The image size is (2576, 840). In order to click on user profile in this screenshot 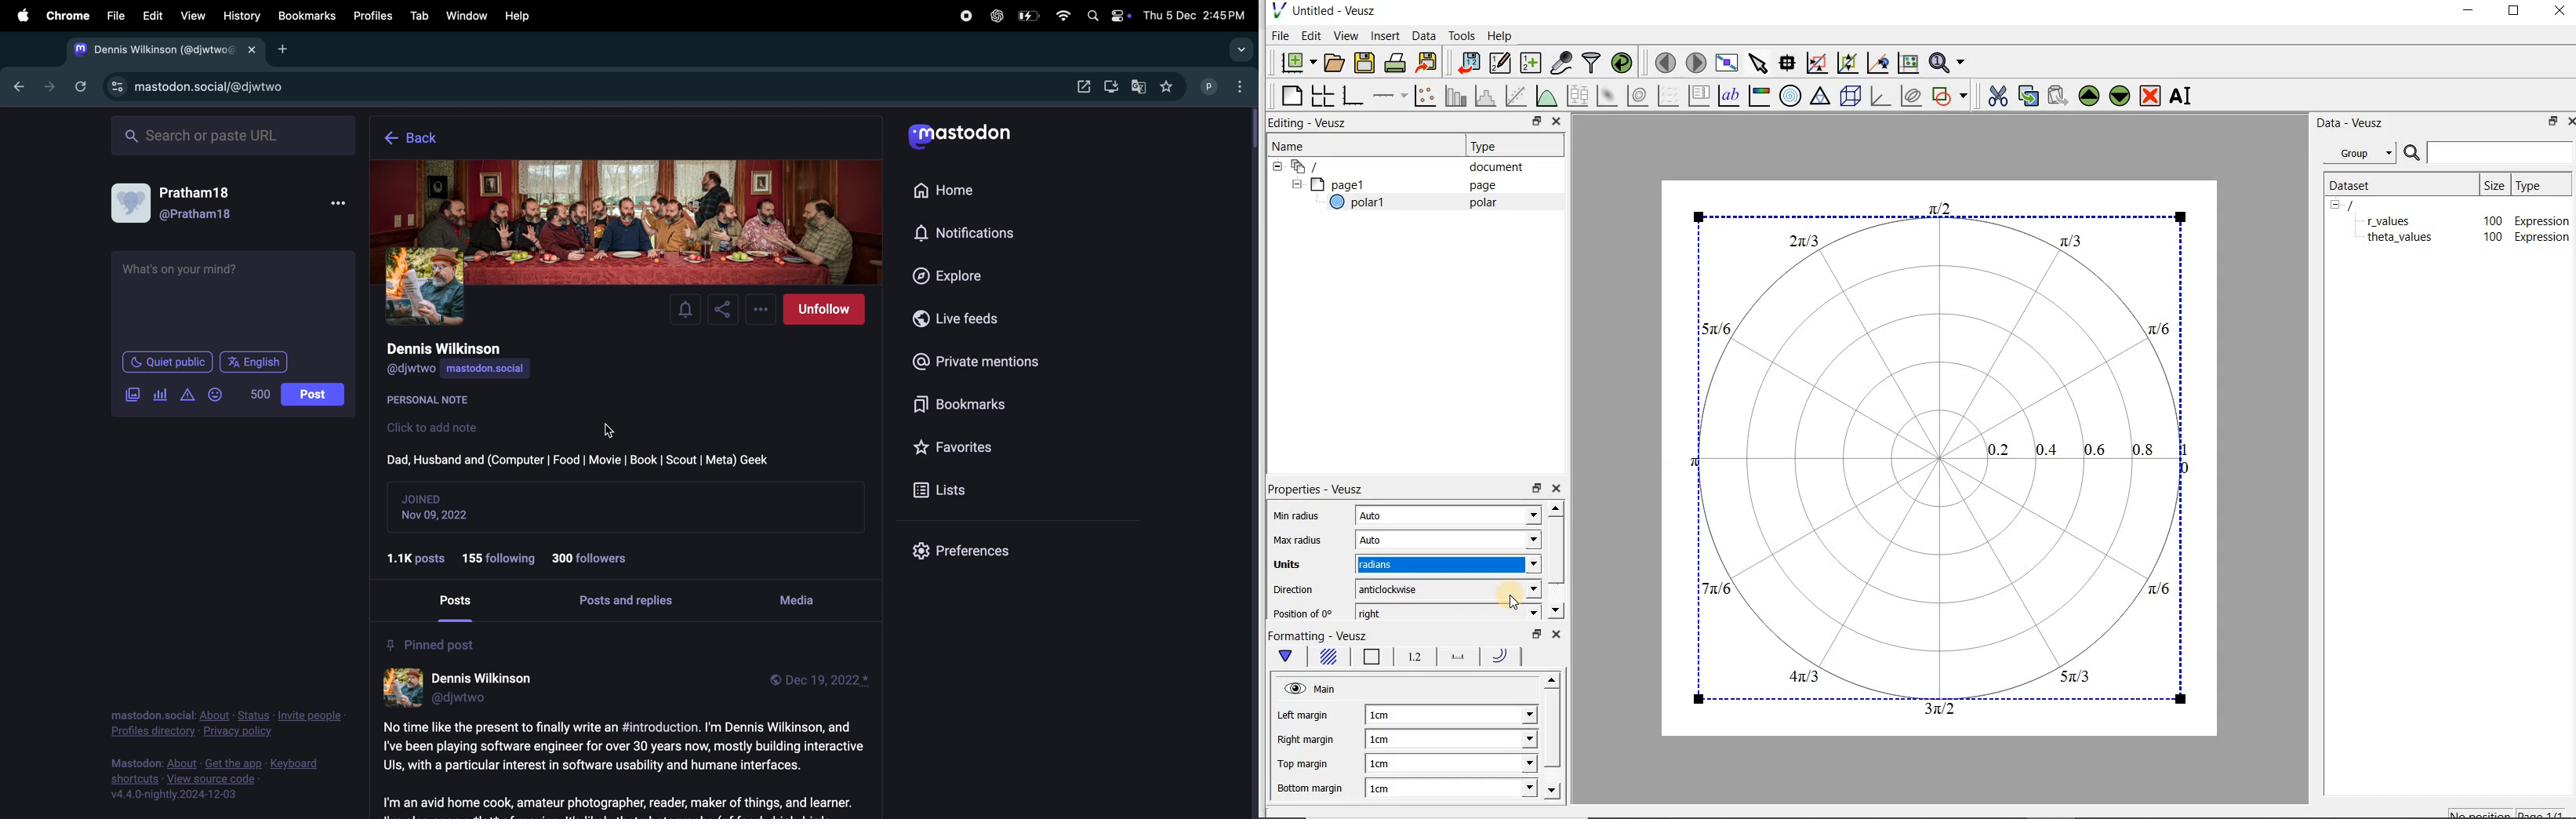, I will do `click(185, 201)`.